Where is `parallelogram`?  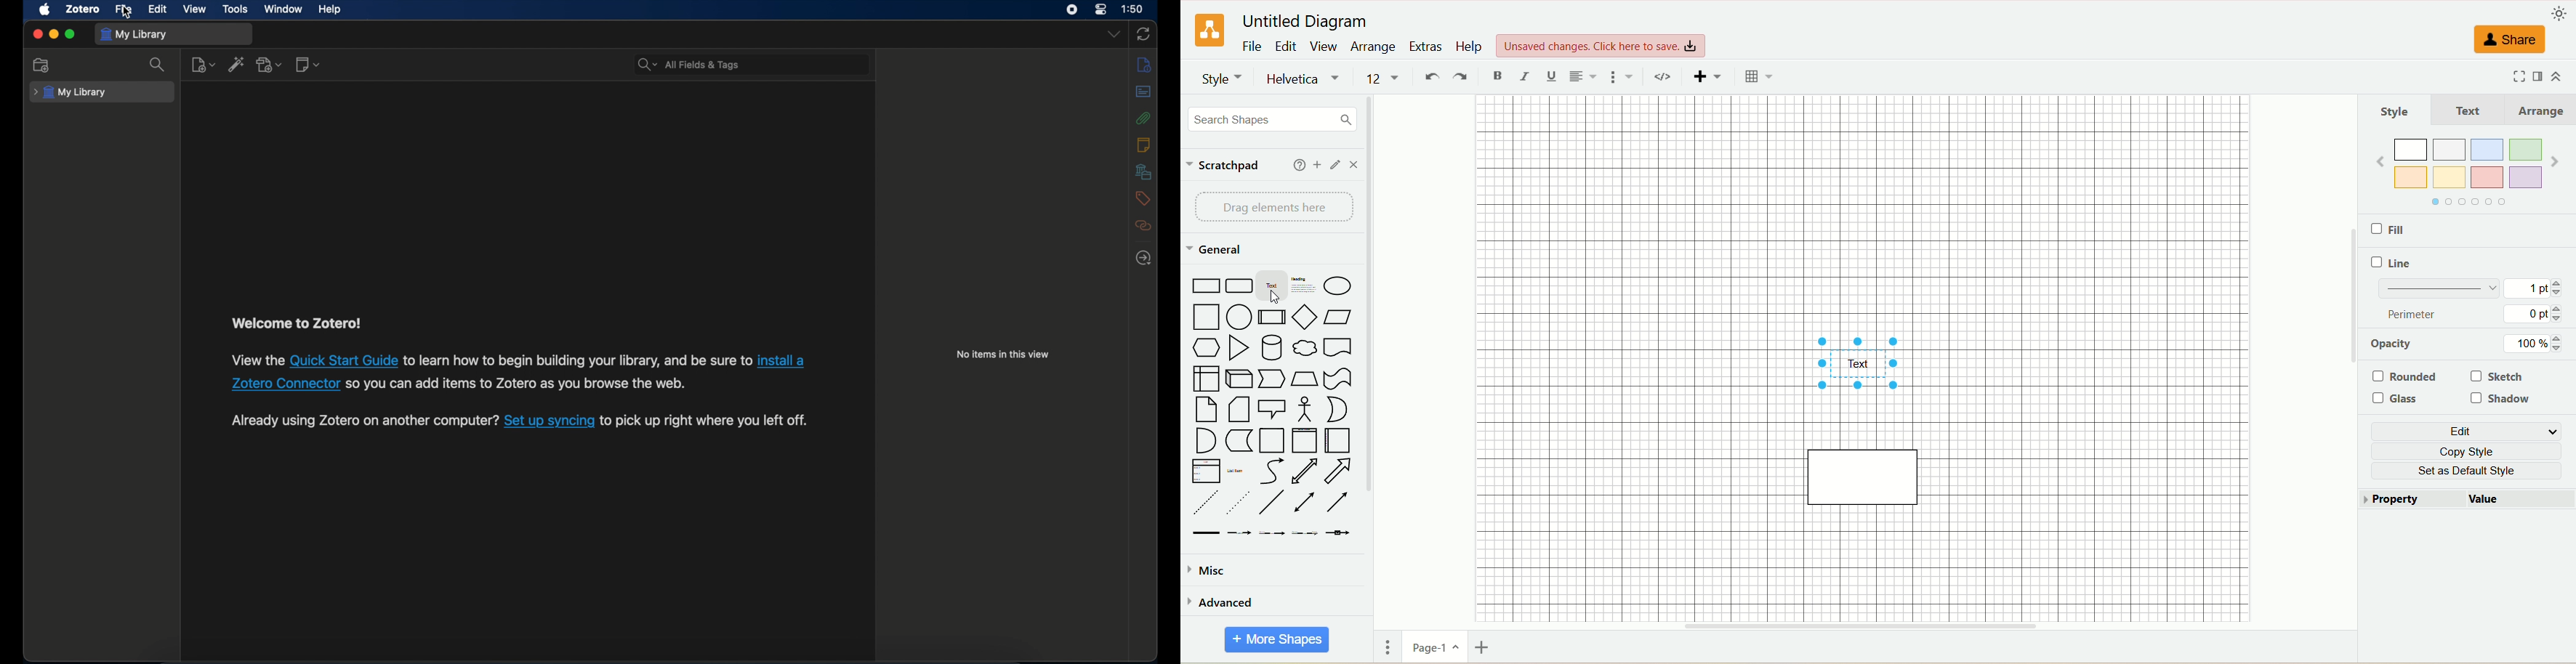
parallelogram is located at coordinates (1335, 317).